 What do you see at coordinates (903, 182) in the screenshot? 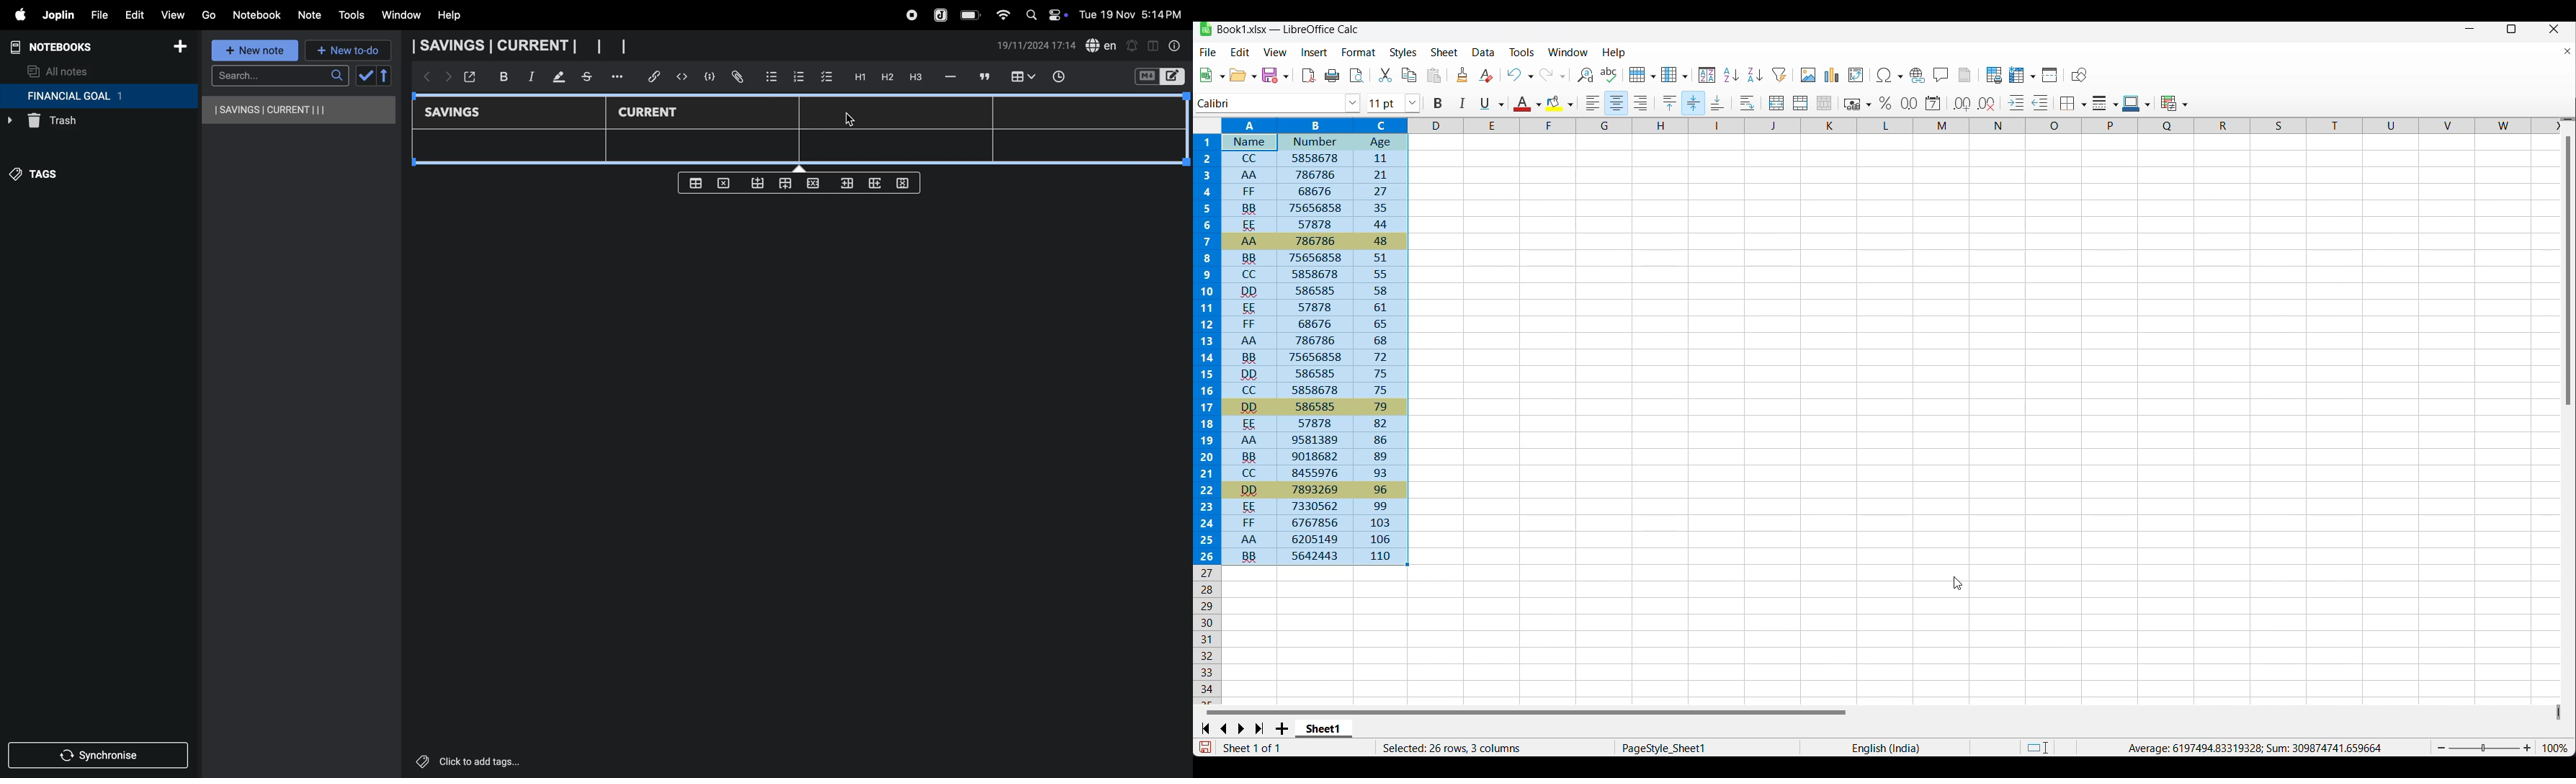
I see `delete rows` at bounding box center [903, 182].